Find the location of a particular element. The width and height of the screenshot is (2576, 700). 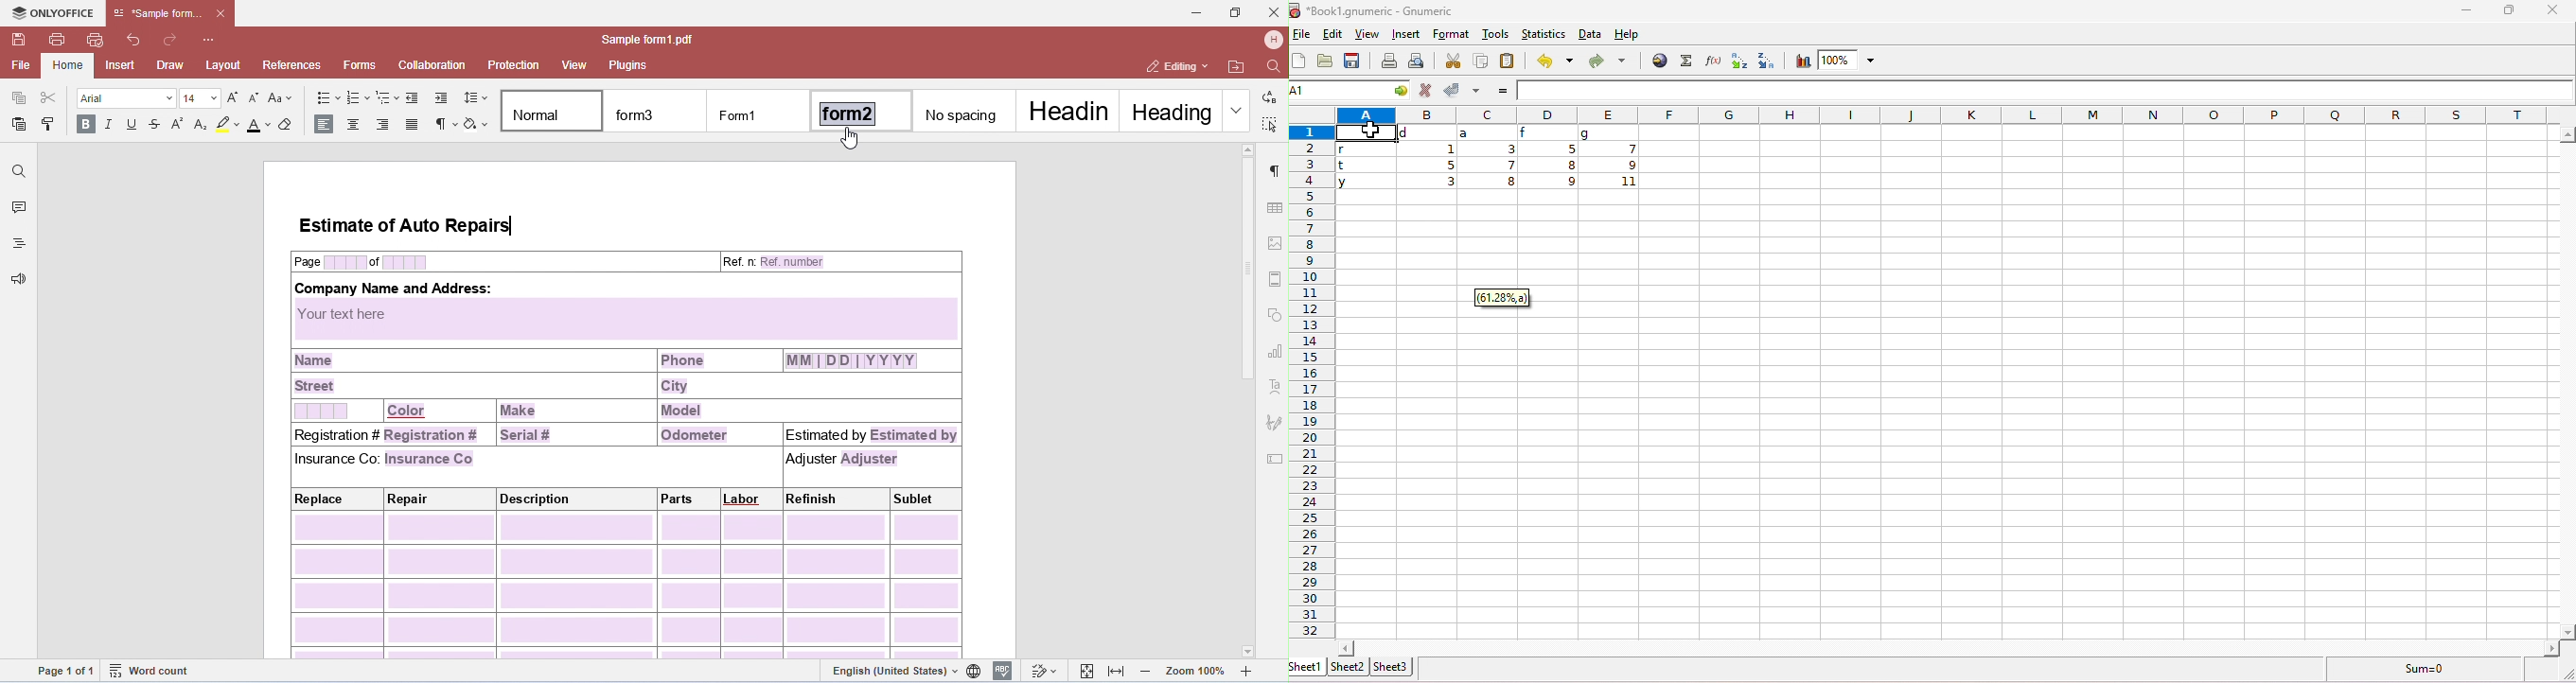

paste is located at coordinates (1509, 62).